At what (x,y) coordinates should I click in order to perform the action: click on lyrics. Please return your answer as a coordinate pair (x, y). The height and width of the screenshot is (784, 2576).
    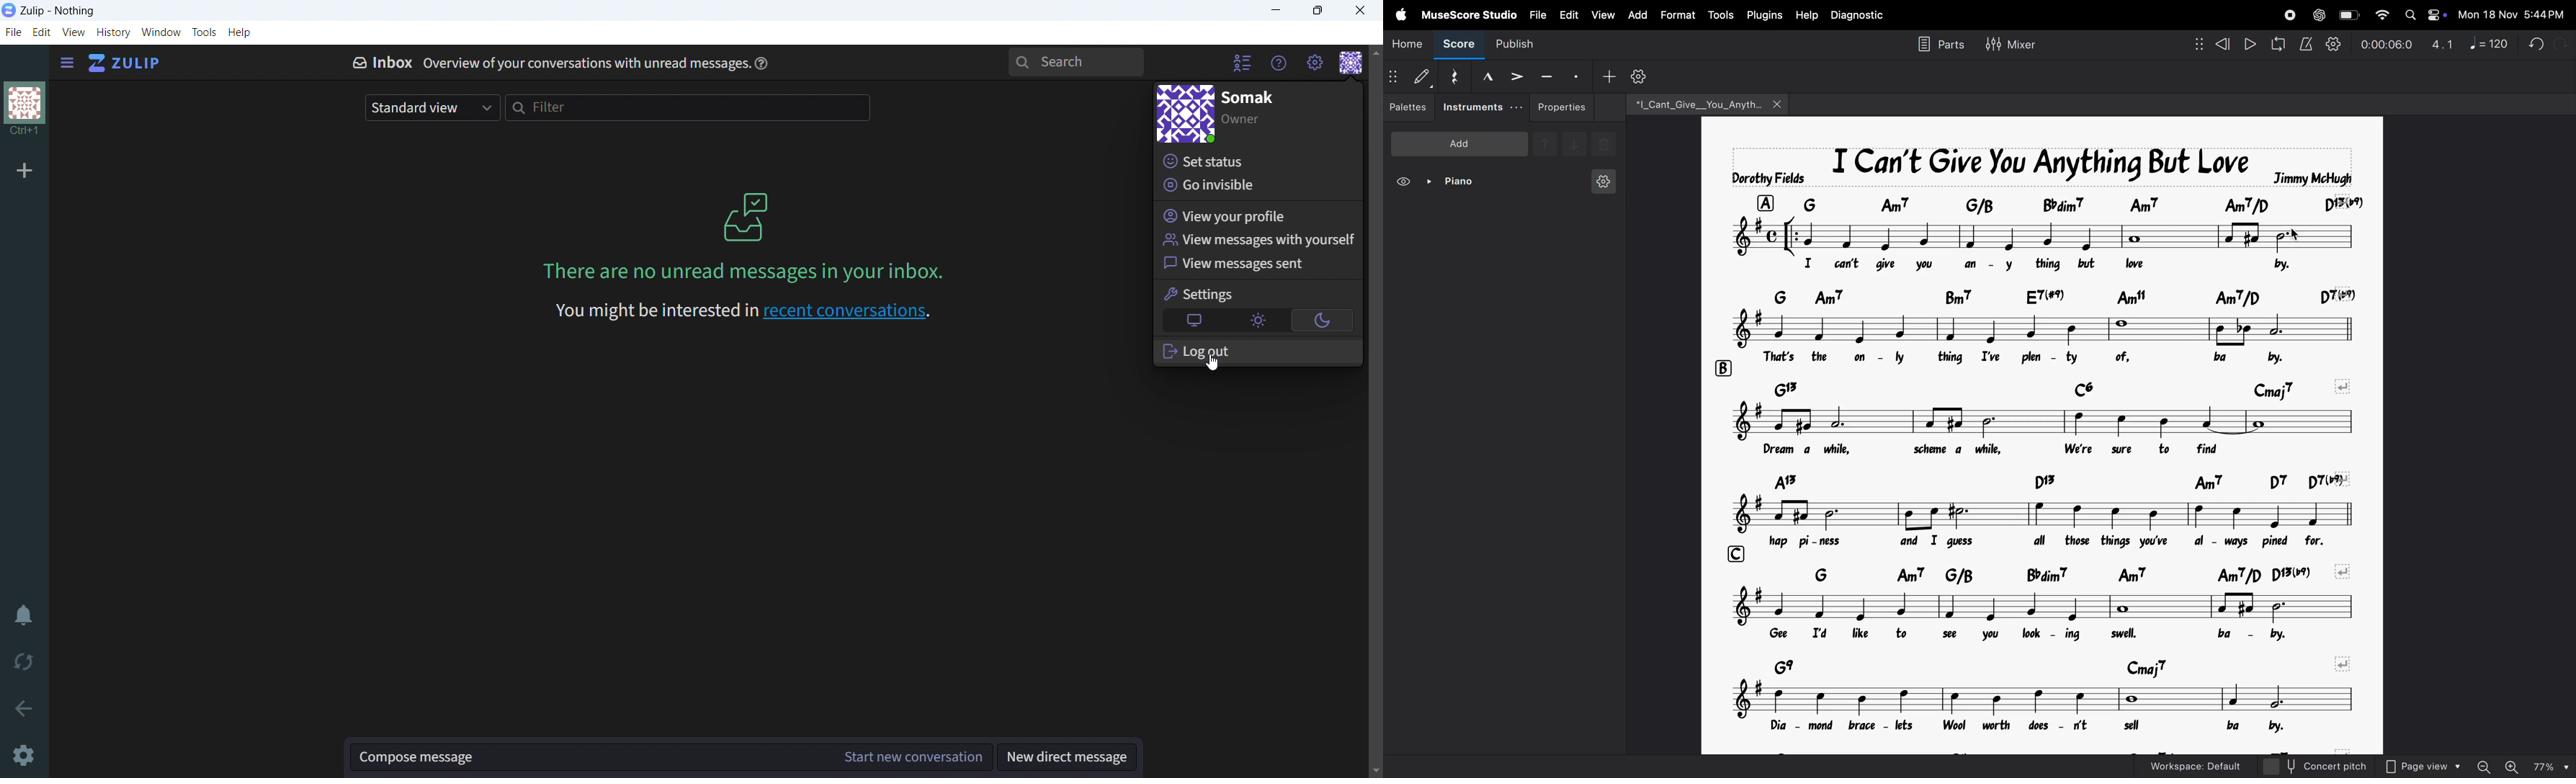
    Looking at the image, I should click on (2041, 541).